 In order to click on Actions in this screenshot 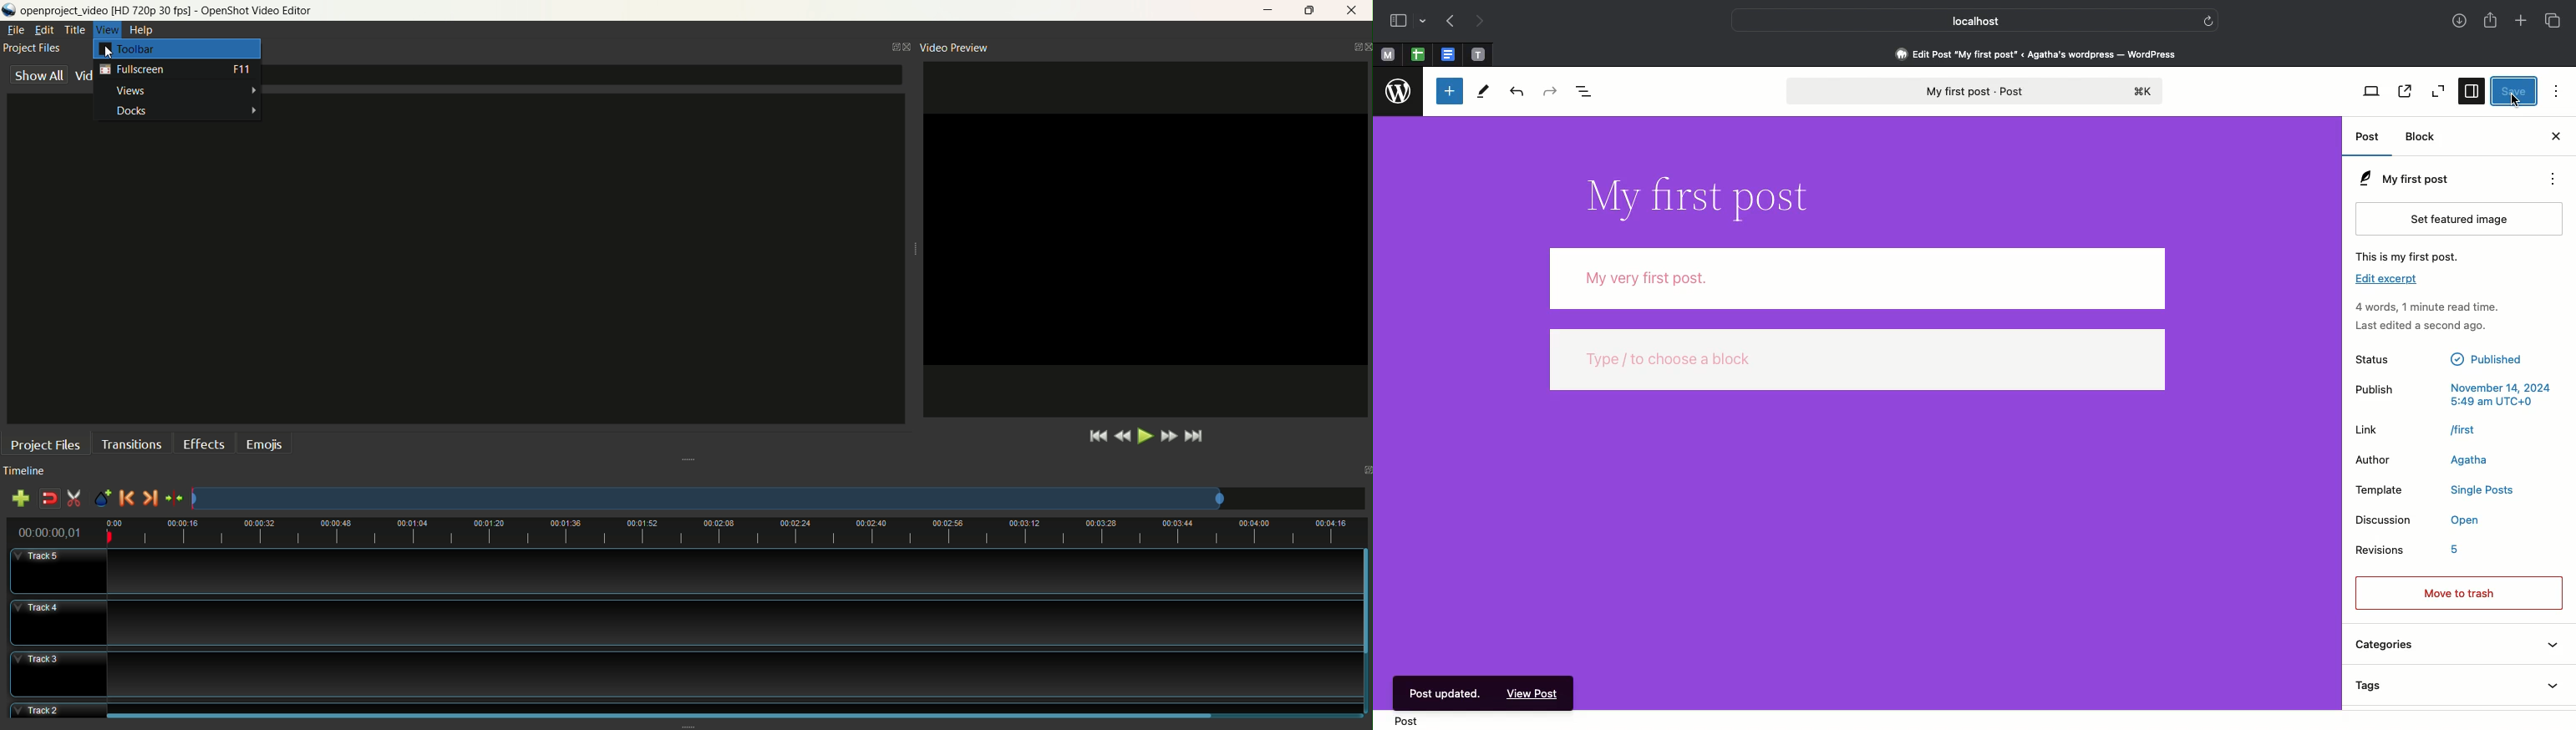, I will do `click(2559, 180)`.